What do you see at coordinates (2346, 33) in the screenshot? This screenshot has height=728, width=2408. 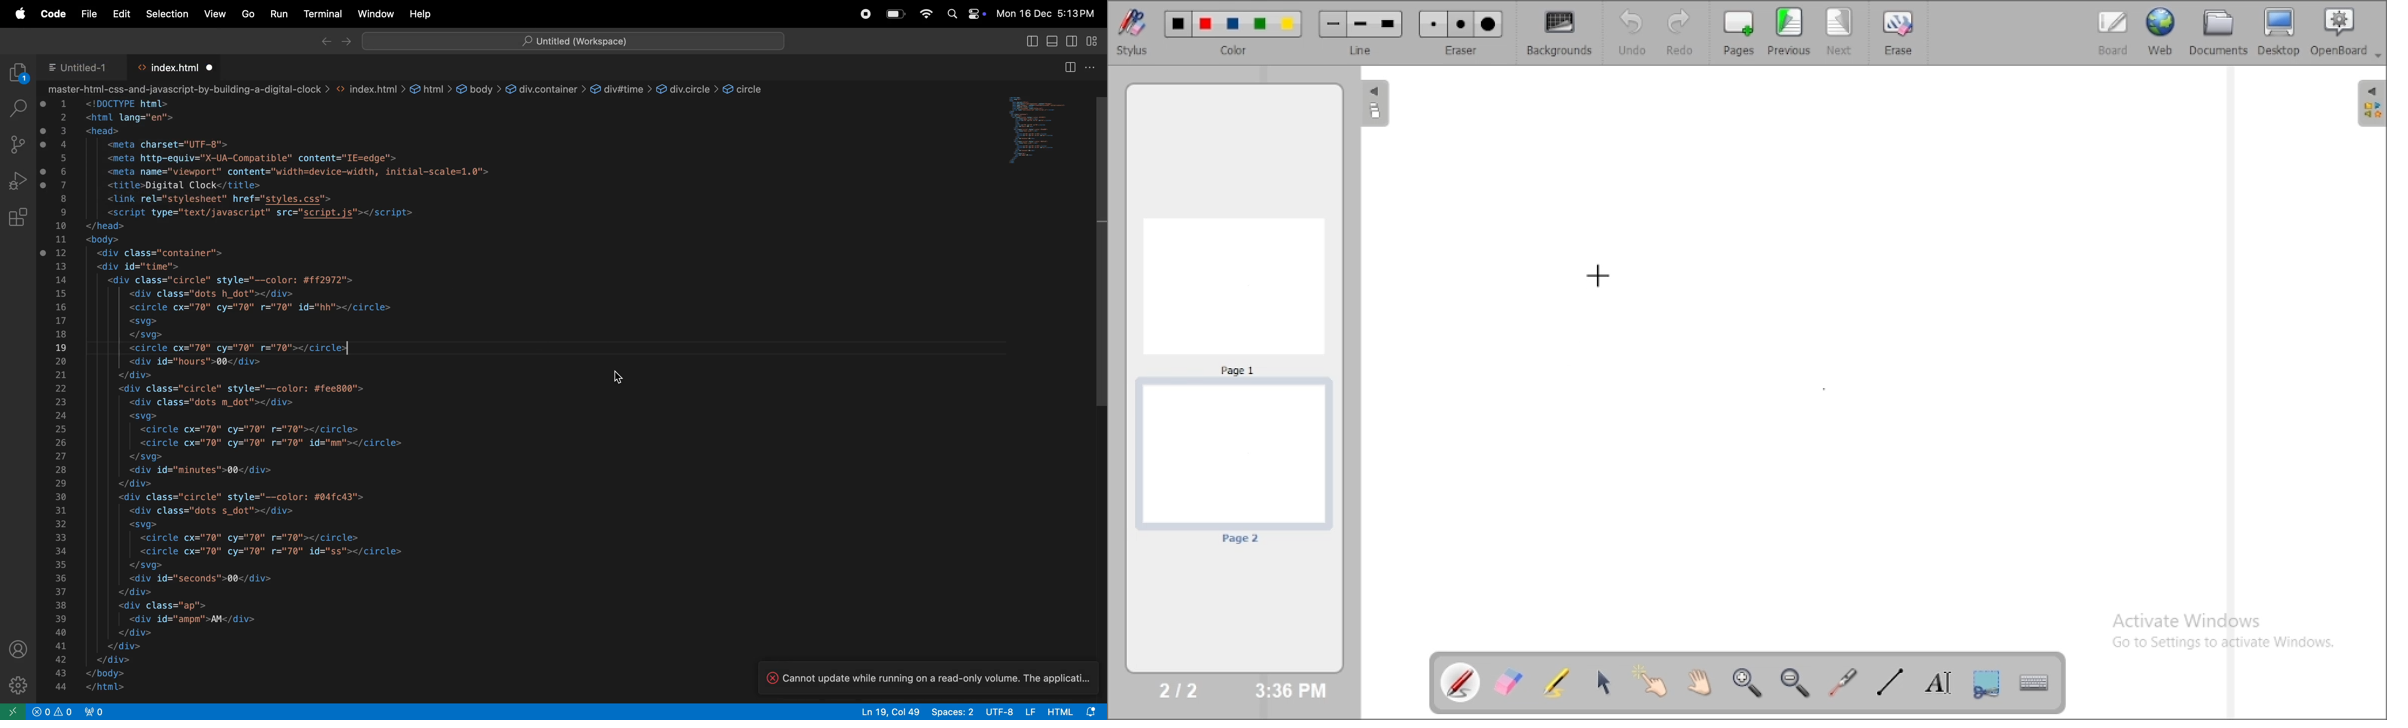 I see `openboard` at bounding box center [2346, 33].